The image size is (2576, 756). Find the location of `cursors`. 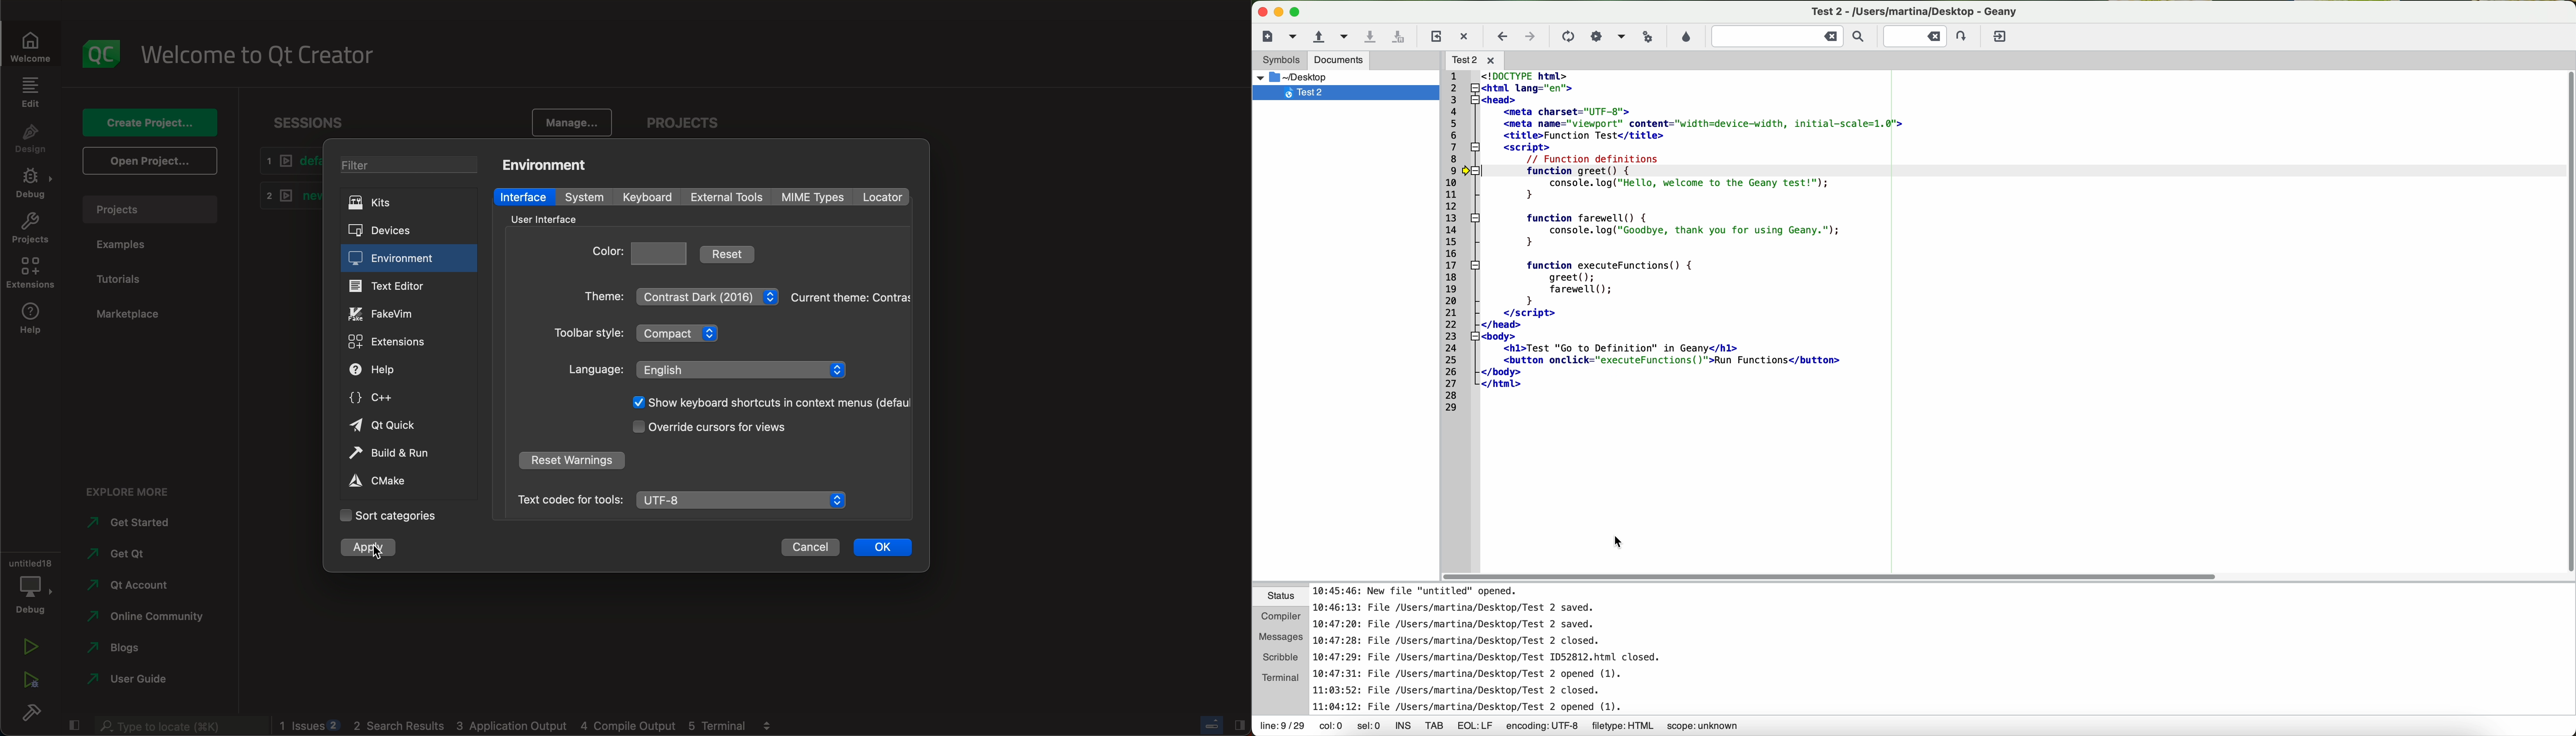

cursors is located at coordinates (715, 429).